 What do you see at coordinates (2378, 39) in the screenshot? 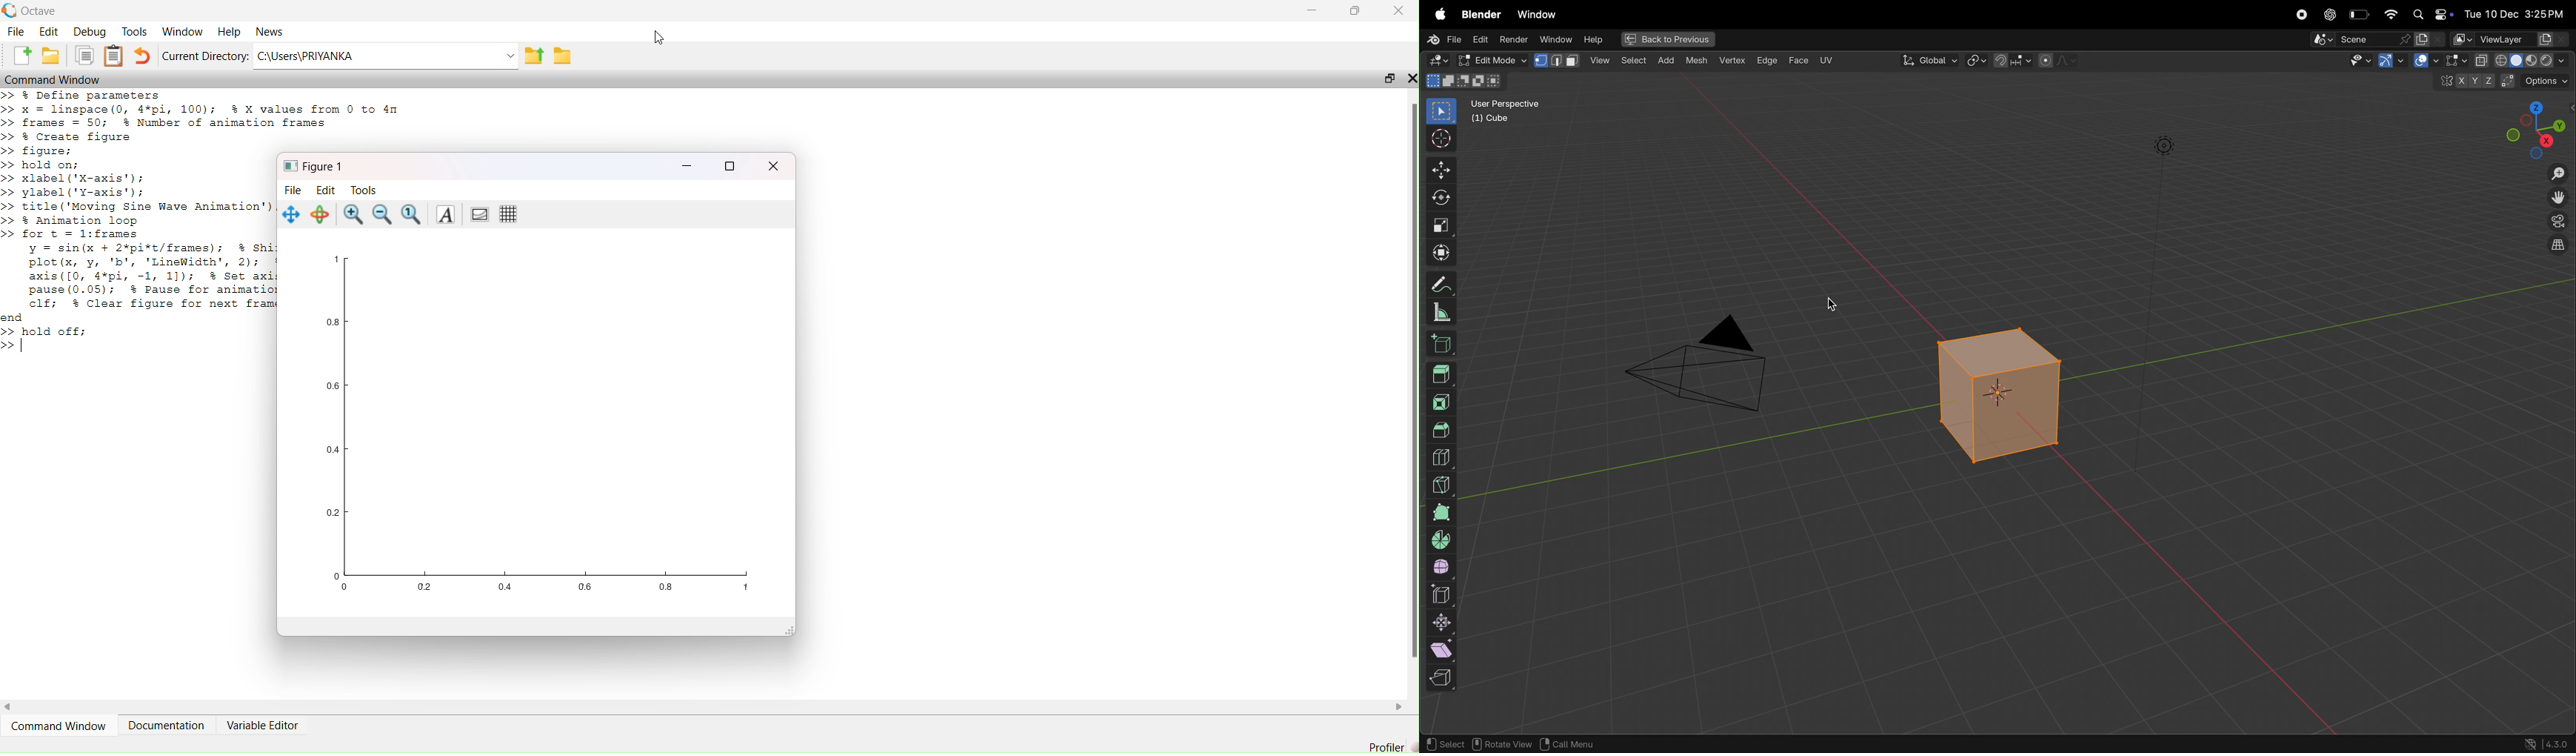
I see `Scene` at bounding box center [2378, 39].